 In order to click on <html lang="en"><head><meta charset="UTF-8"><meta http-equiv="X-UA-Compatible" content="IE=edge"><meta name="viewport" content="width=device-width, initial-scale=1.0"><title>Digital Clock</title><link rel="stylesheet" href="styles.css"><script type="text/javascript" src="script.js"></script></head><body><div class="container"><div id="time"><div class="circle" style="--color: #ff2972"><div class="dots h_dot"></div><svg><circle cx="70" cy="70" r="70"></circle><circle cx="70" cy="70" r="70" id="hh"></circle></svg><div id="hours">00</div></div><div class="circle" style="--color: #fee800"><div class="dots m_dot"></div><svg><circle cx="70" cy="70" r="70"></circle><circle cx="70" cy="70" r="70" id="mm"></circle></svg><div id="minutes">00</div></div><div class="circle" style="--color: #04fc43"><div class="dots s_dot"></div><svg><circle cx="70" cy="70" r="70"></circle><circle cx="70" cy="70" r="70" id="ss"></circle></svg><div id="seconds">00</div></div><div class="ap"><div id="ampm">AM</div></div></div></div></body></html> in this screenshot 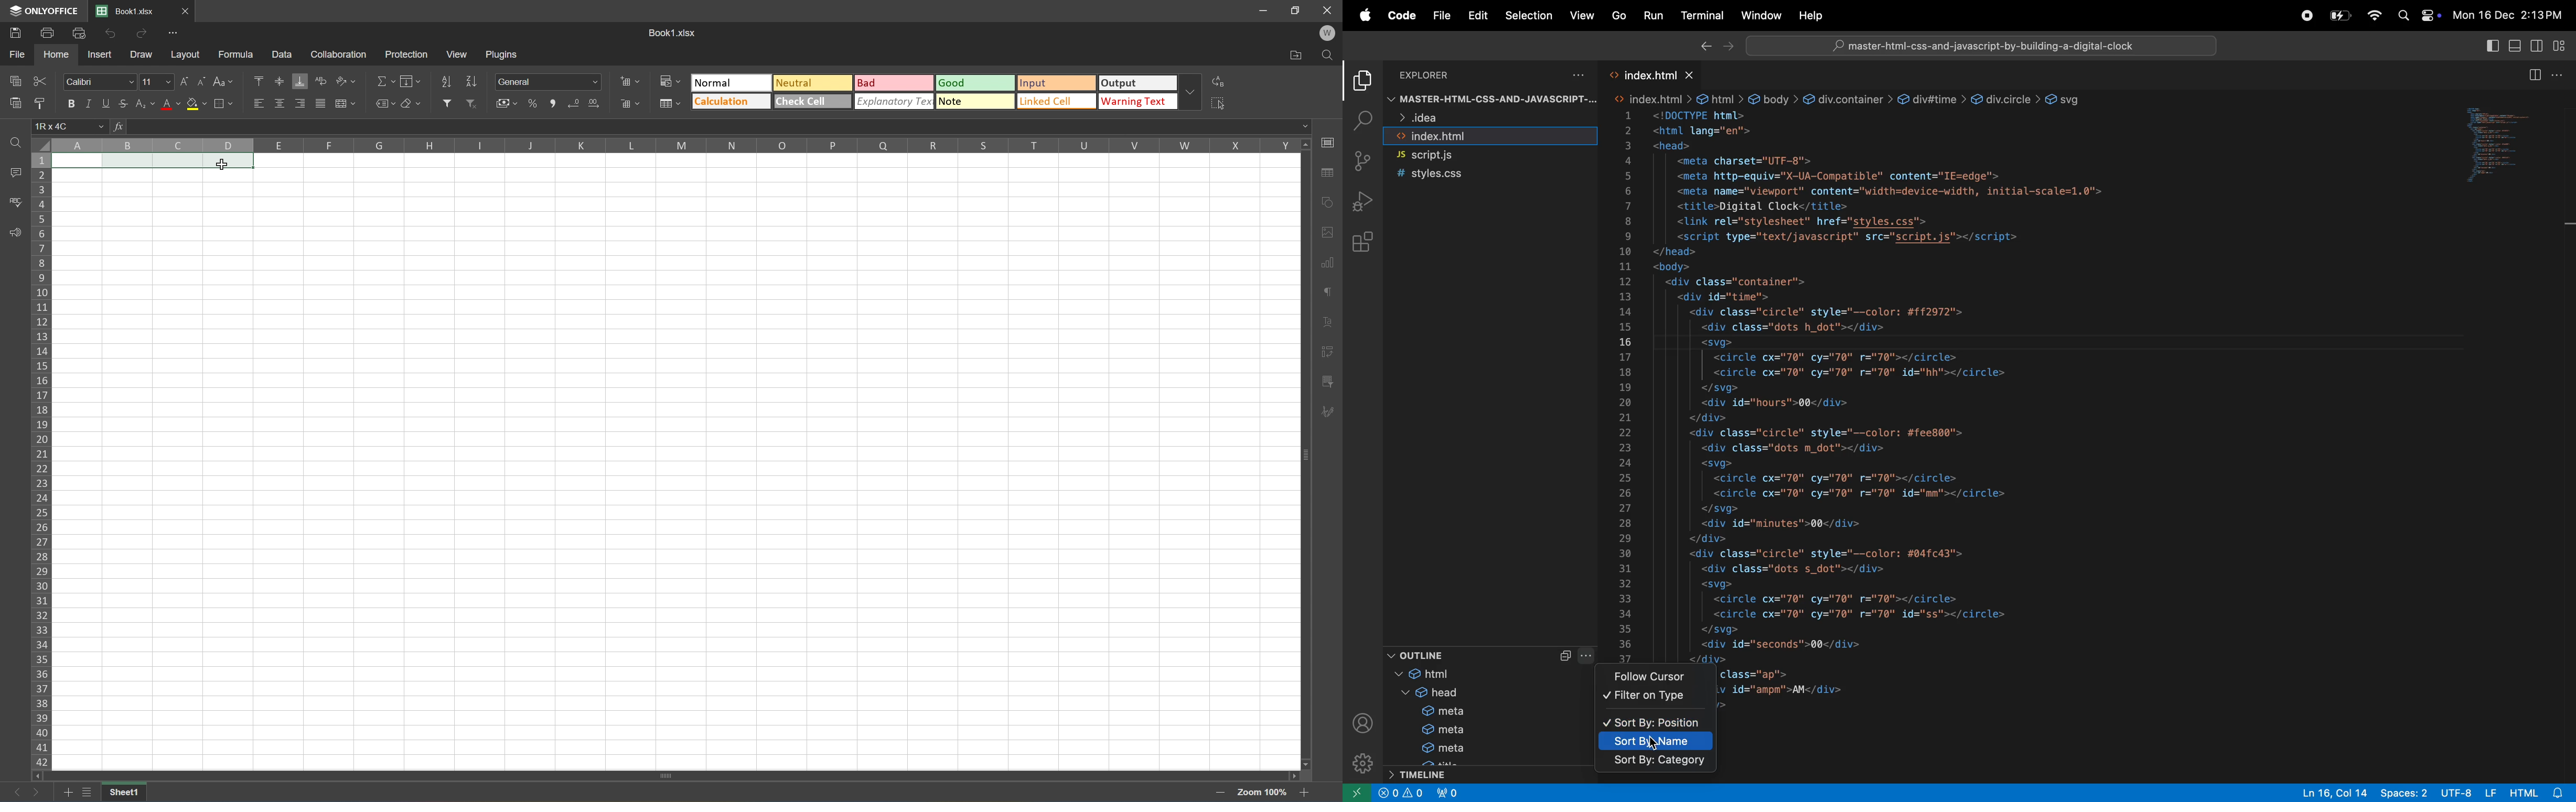, I will do `click(1878, 384)`.